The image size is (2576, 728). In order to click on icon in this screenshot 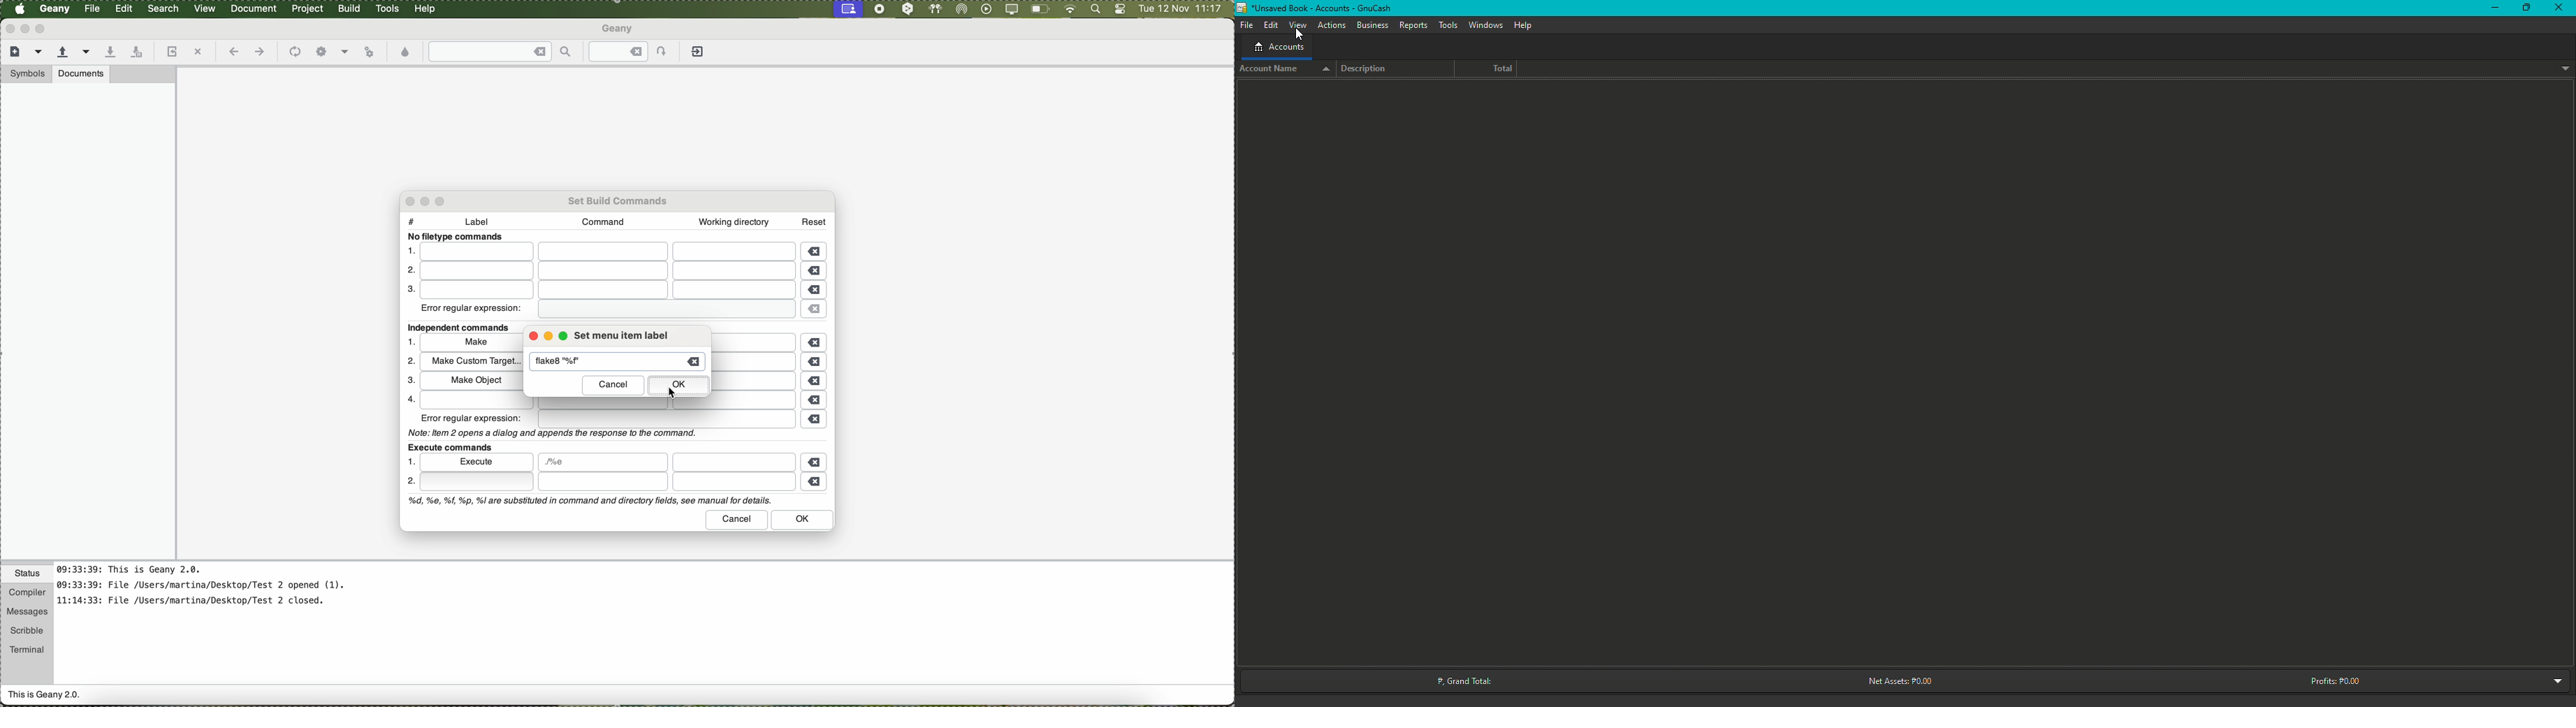, I will do `click(322, 52)`.